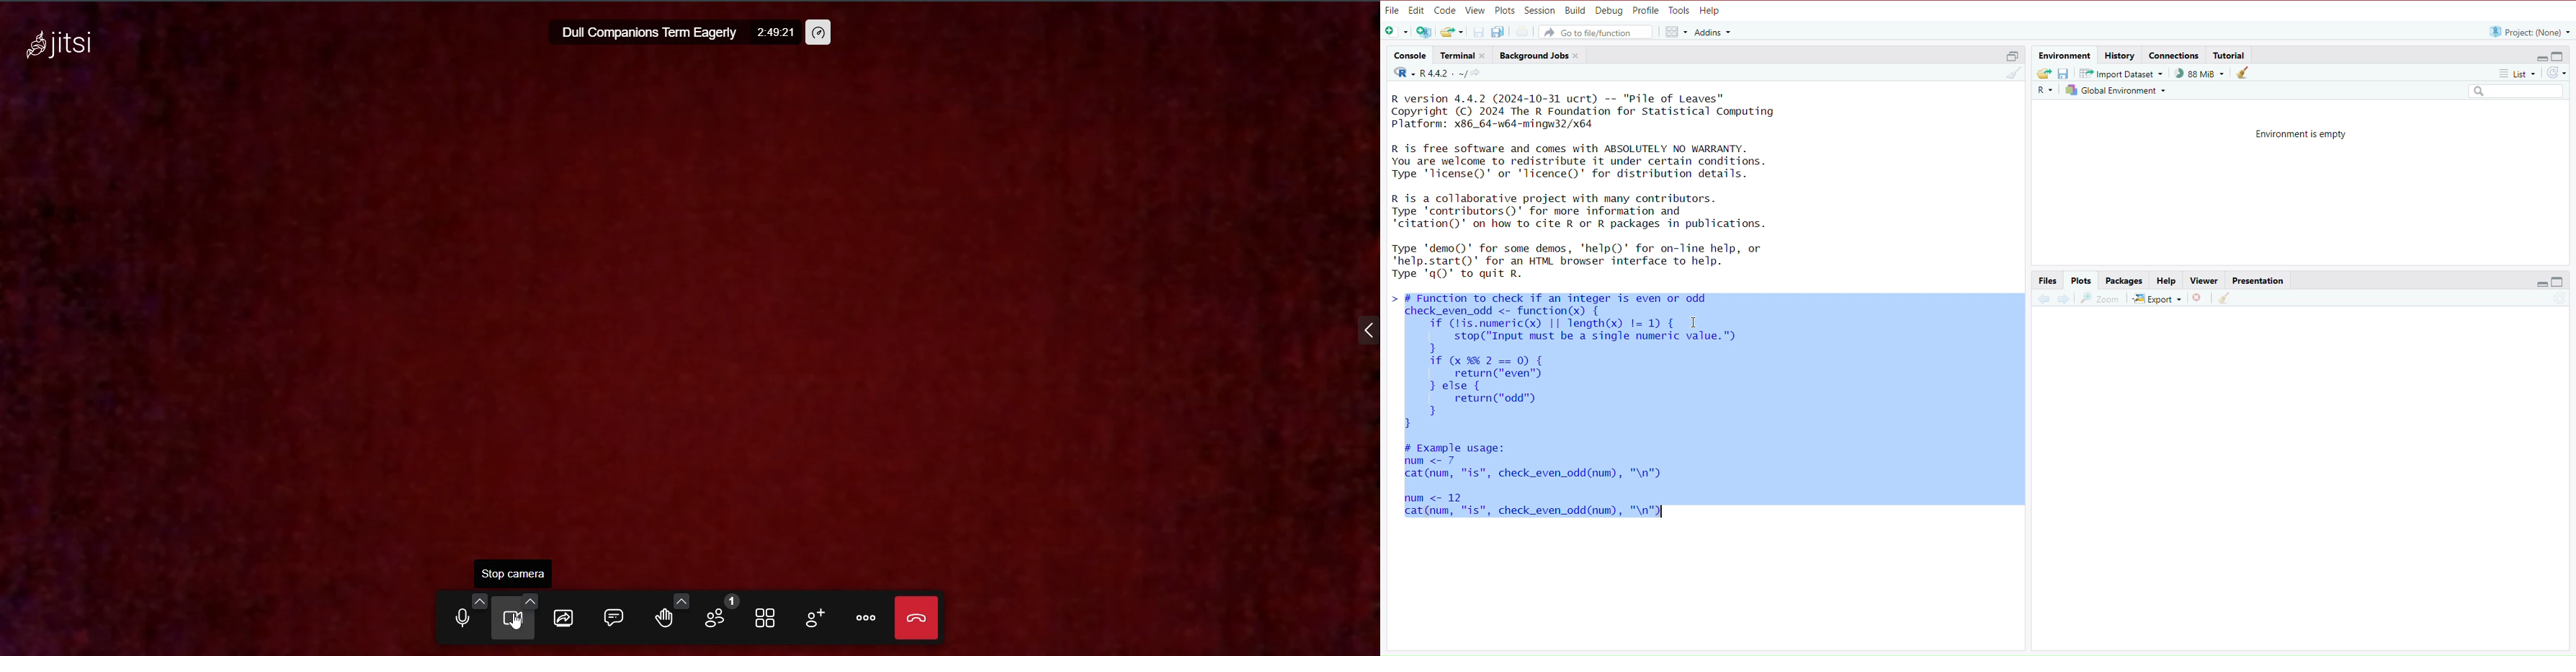  I want to click on plots, so click(2082, 281).